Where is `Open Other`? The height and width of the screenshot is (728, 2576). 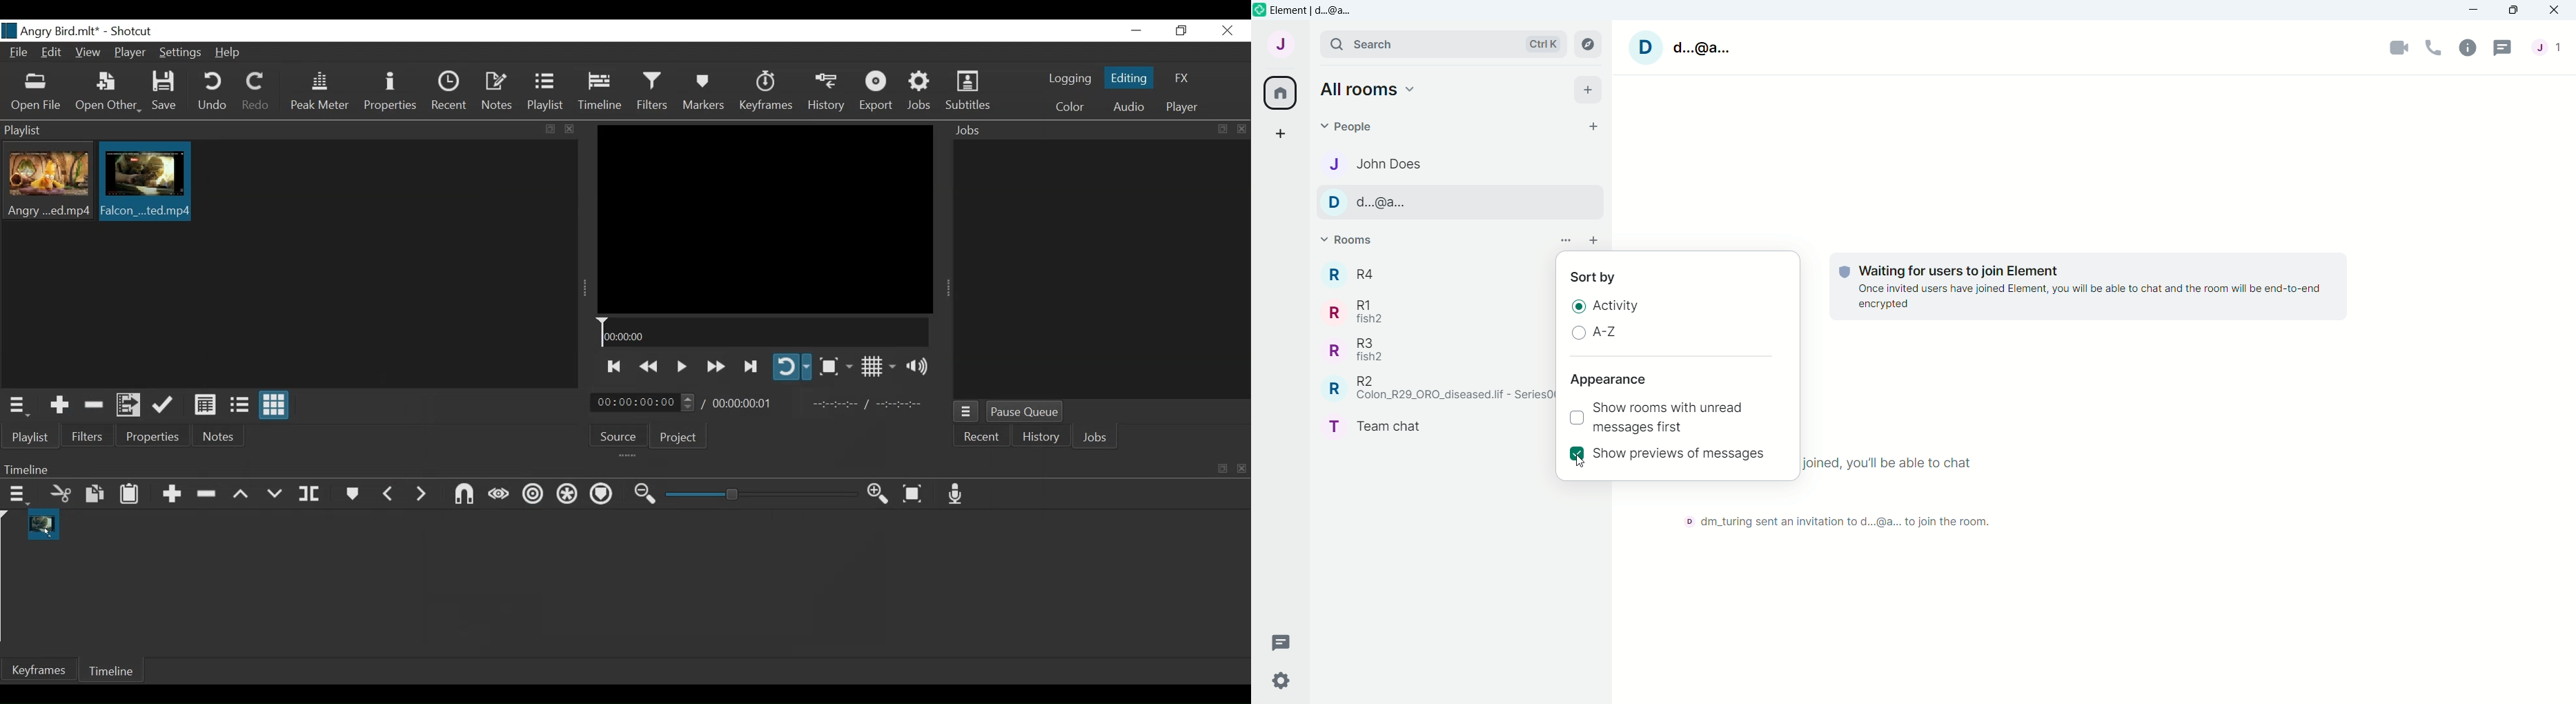
Open Other is located at coordinates (108, 92).